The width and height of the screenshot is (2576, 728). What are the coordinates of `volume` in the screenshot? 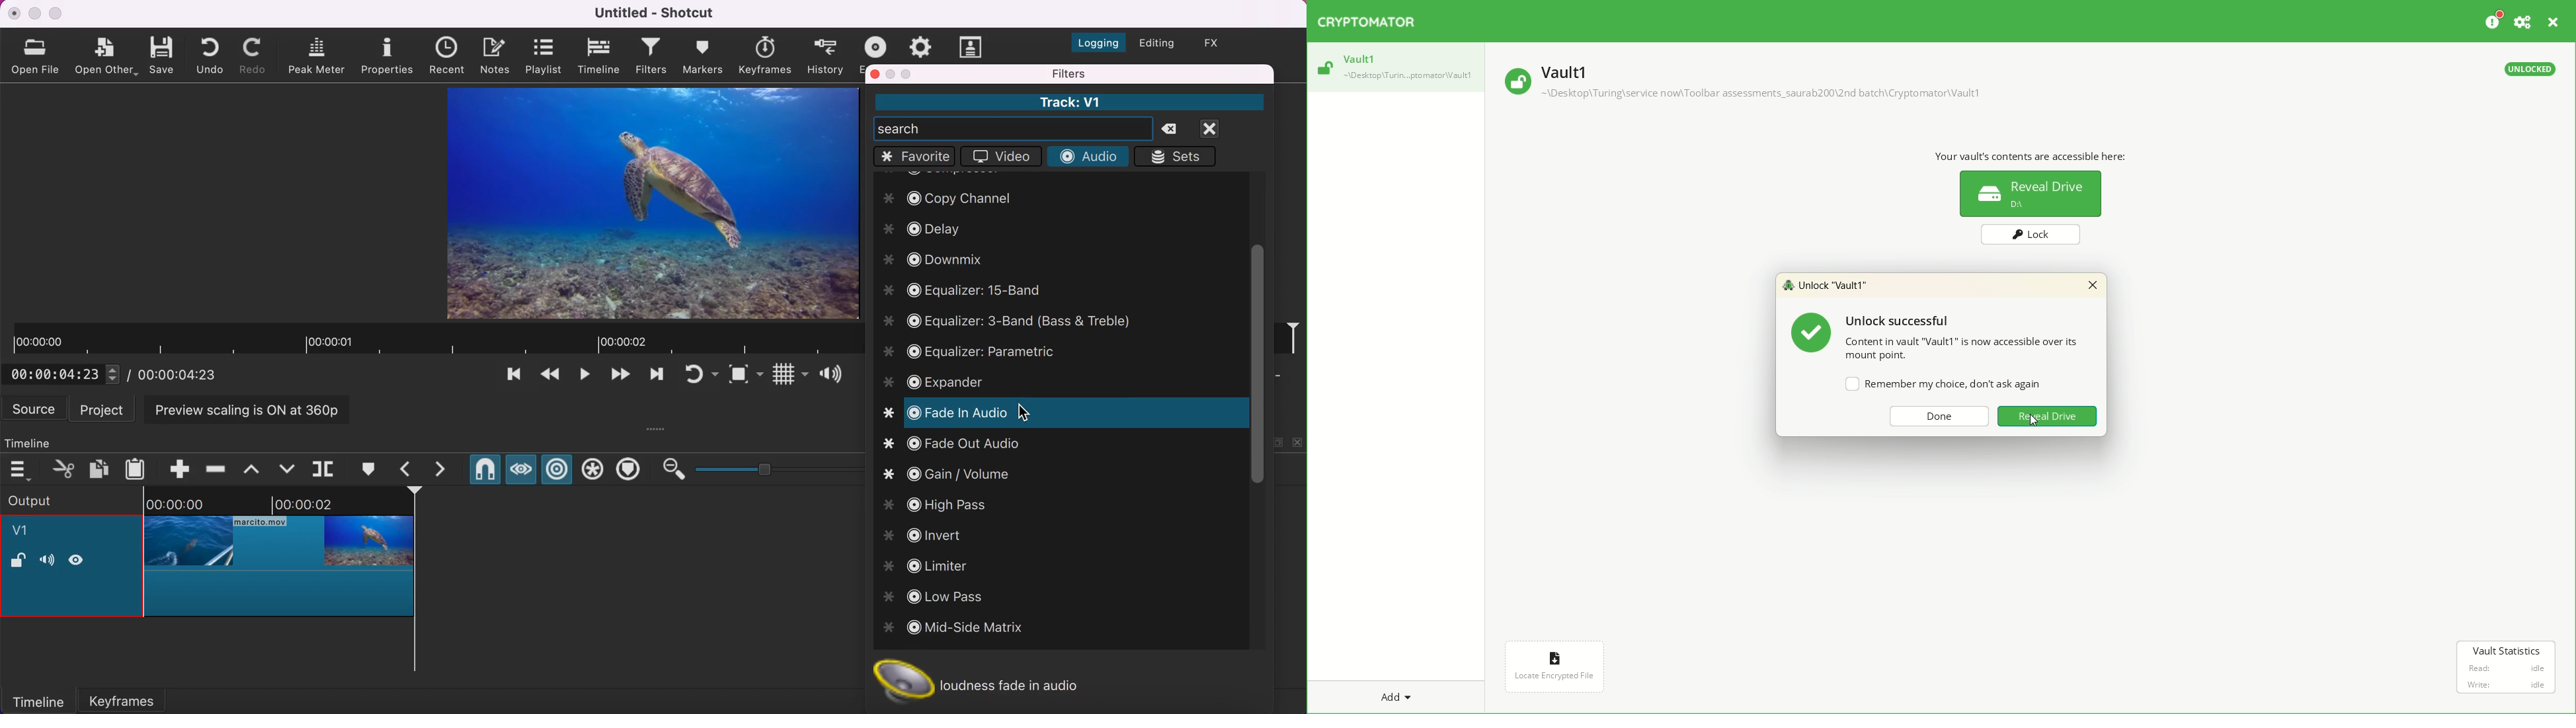 It's located at (46, 561).